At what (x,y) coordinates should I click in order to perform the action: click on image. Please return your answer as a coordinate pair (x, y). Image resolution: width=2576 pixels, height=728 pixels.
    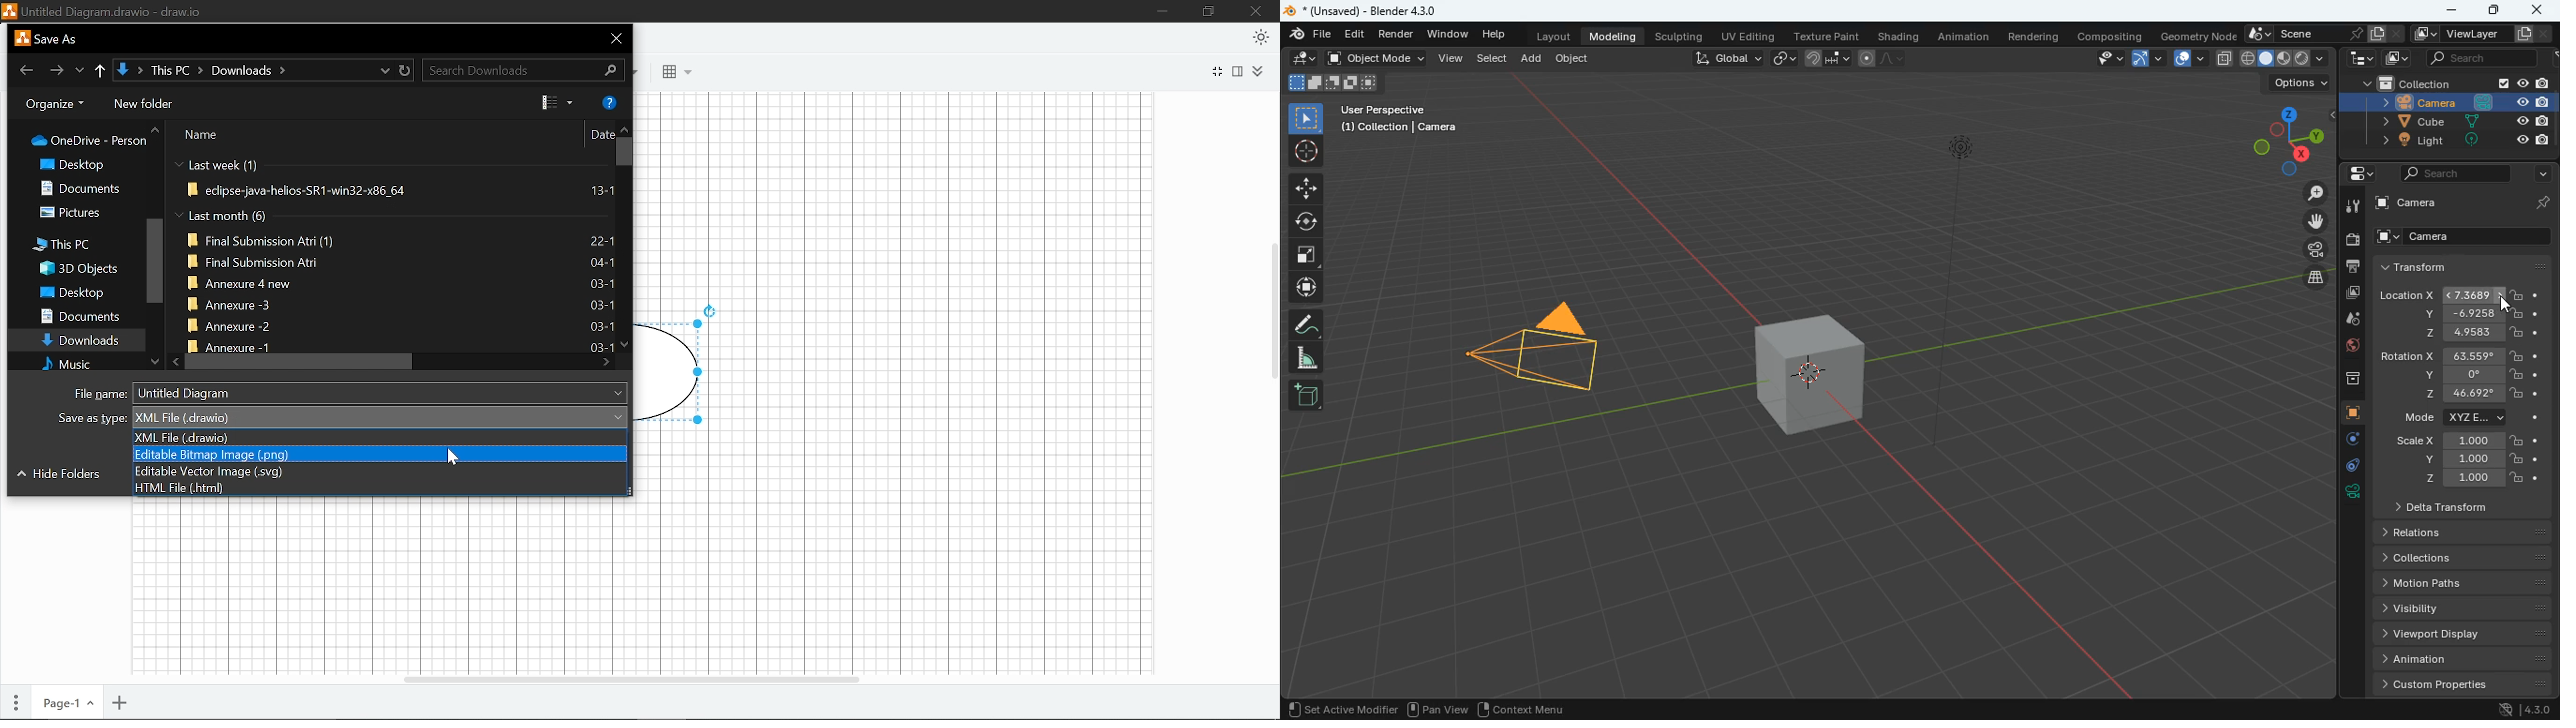
    Looking at the image, I should click on (2394, 59).